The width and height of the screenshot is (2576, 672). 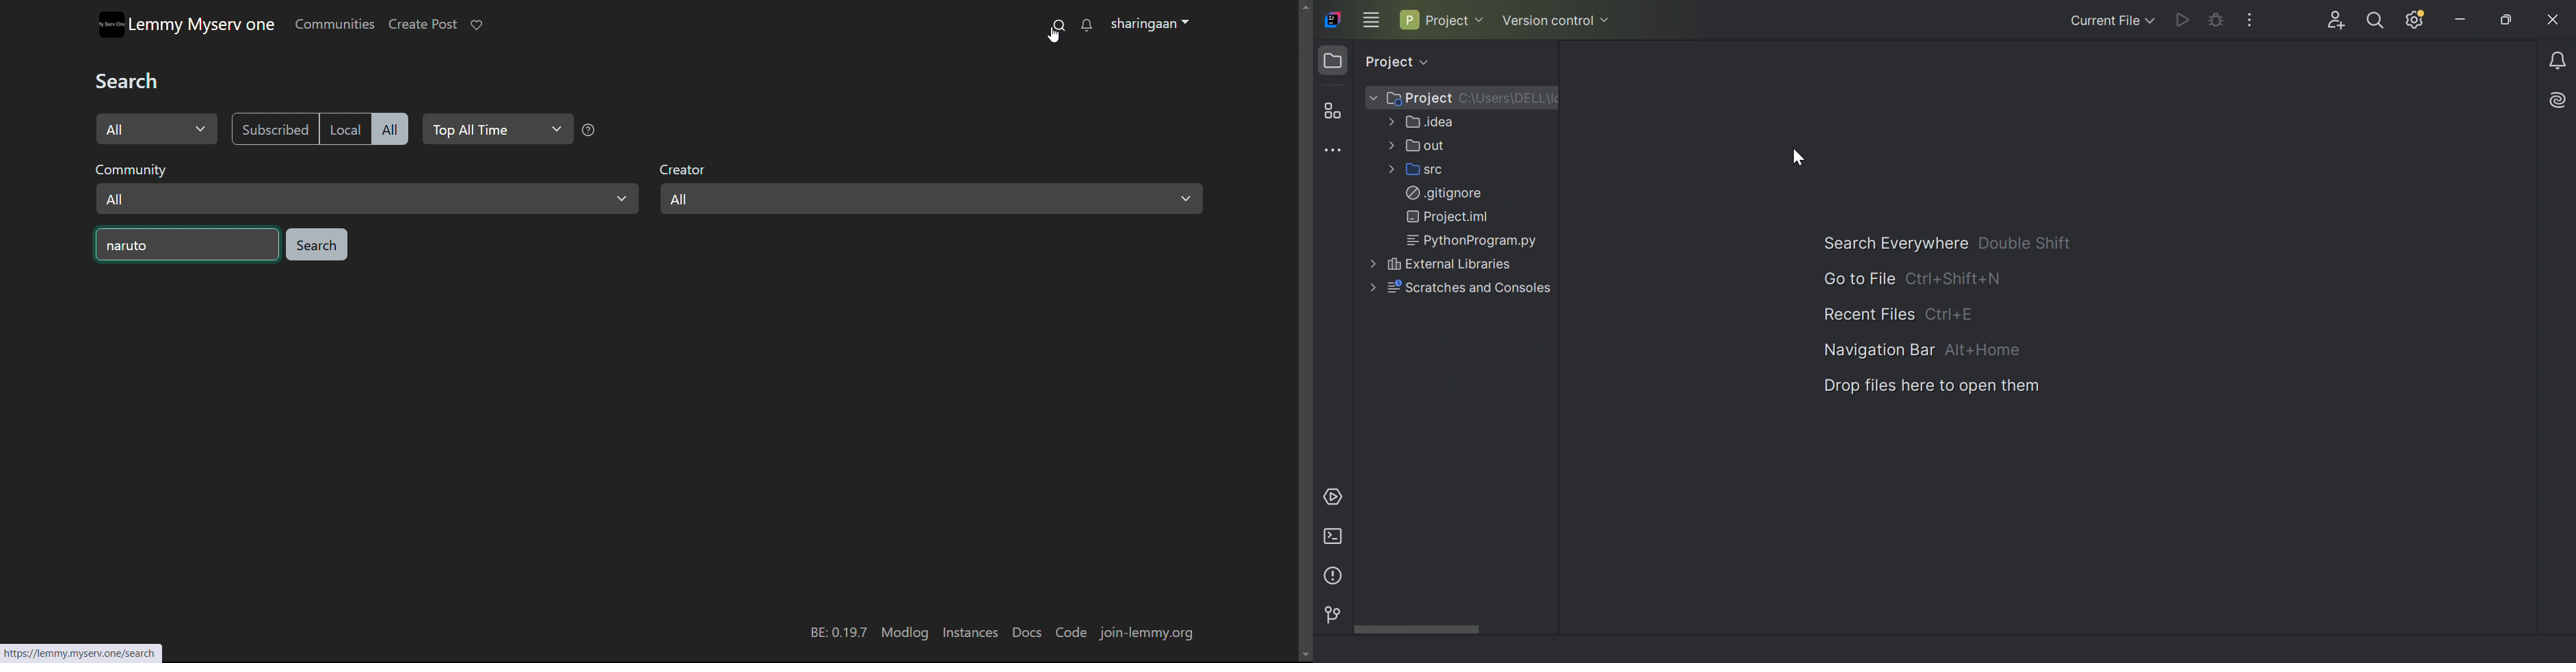 I want to click on Alt+Home, so click(x=1984, y=349).